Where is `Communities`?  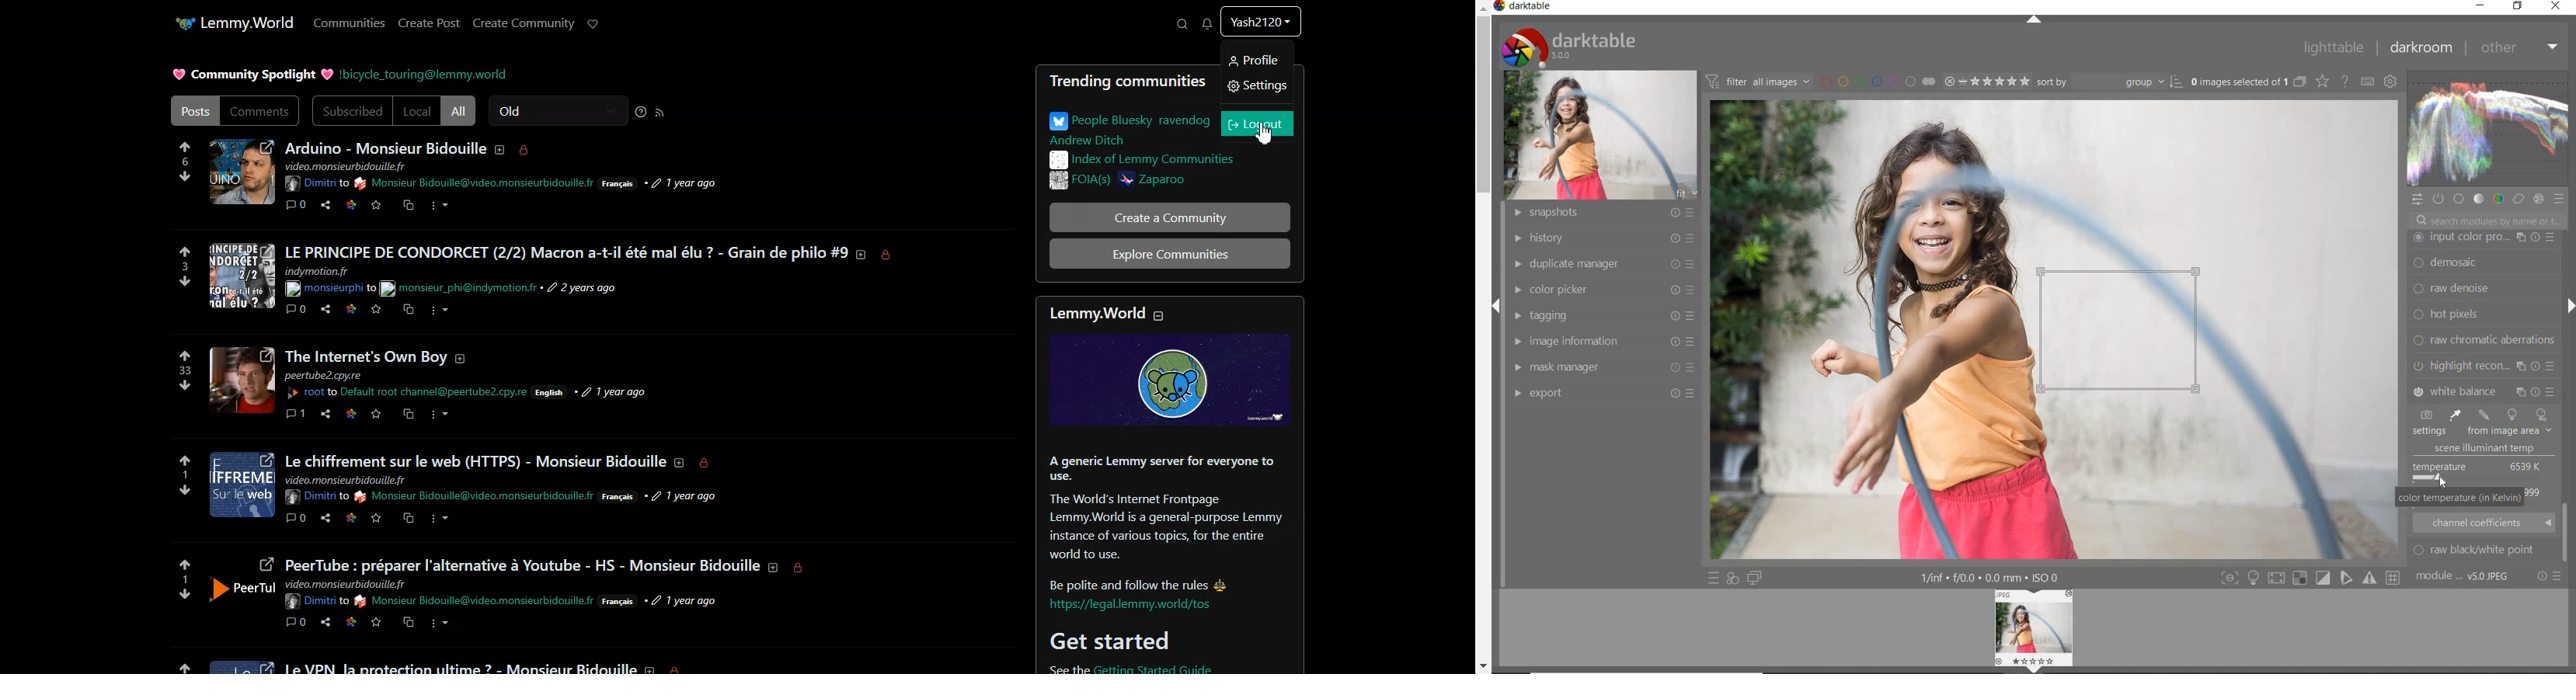
Communities is located at coordinates (350, 22).